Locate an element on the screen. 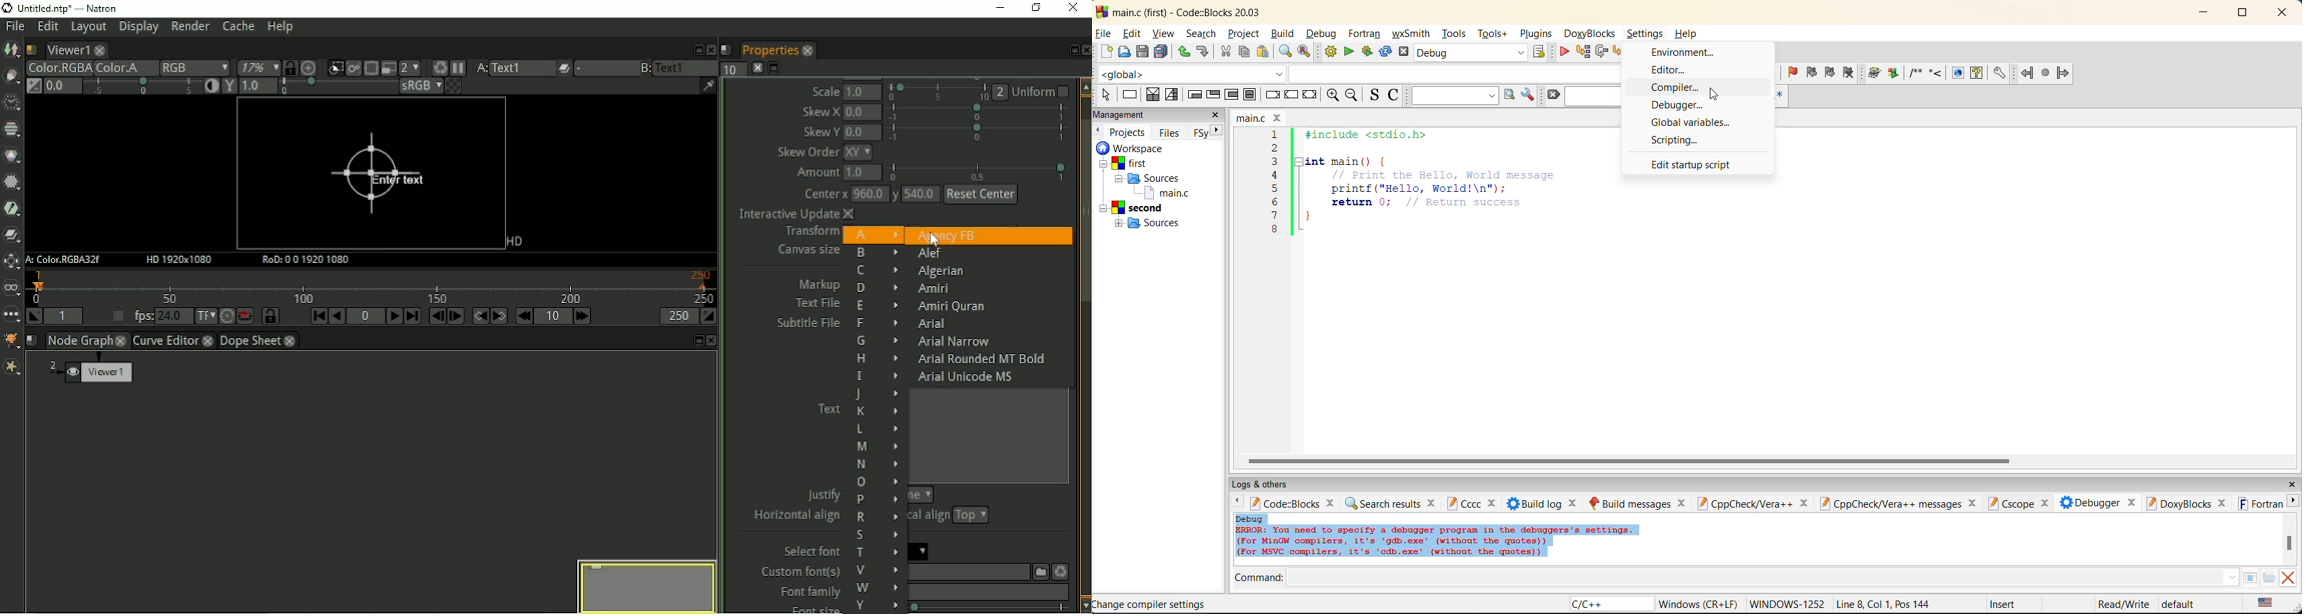 The image size is (2324, 616). tools+ is located at coordinates (1495, 34).